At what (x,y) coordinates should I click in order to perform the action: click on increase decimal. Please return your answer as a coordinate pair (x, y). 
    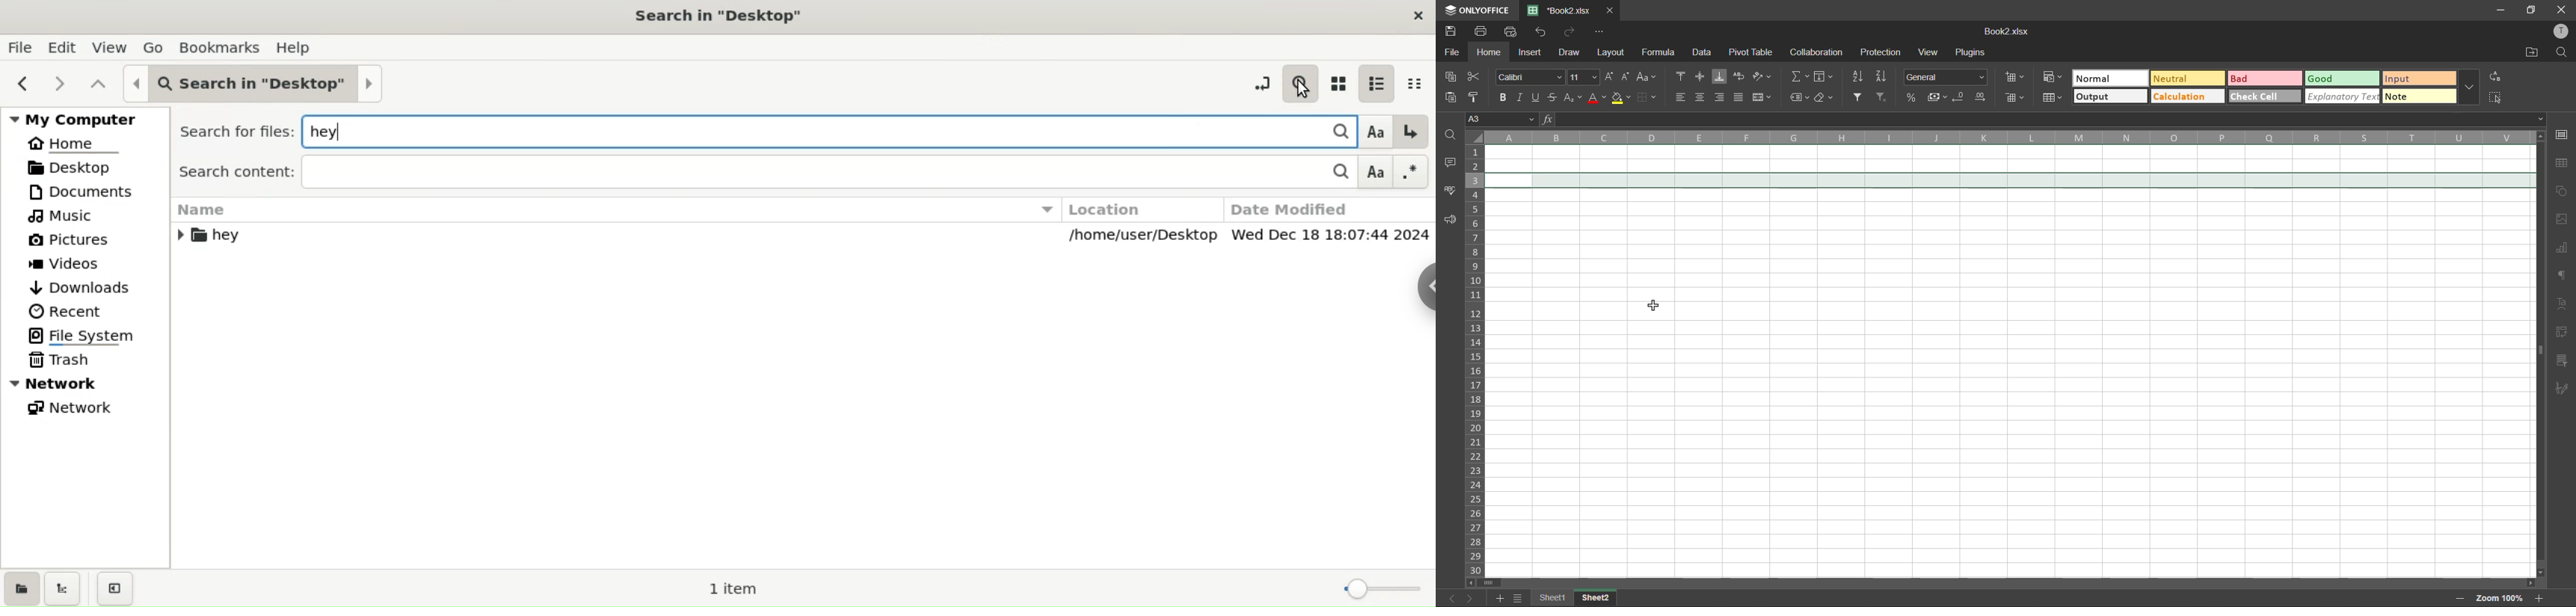
    Looking at the image, I should click on (1982, 97).